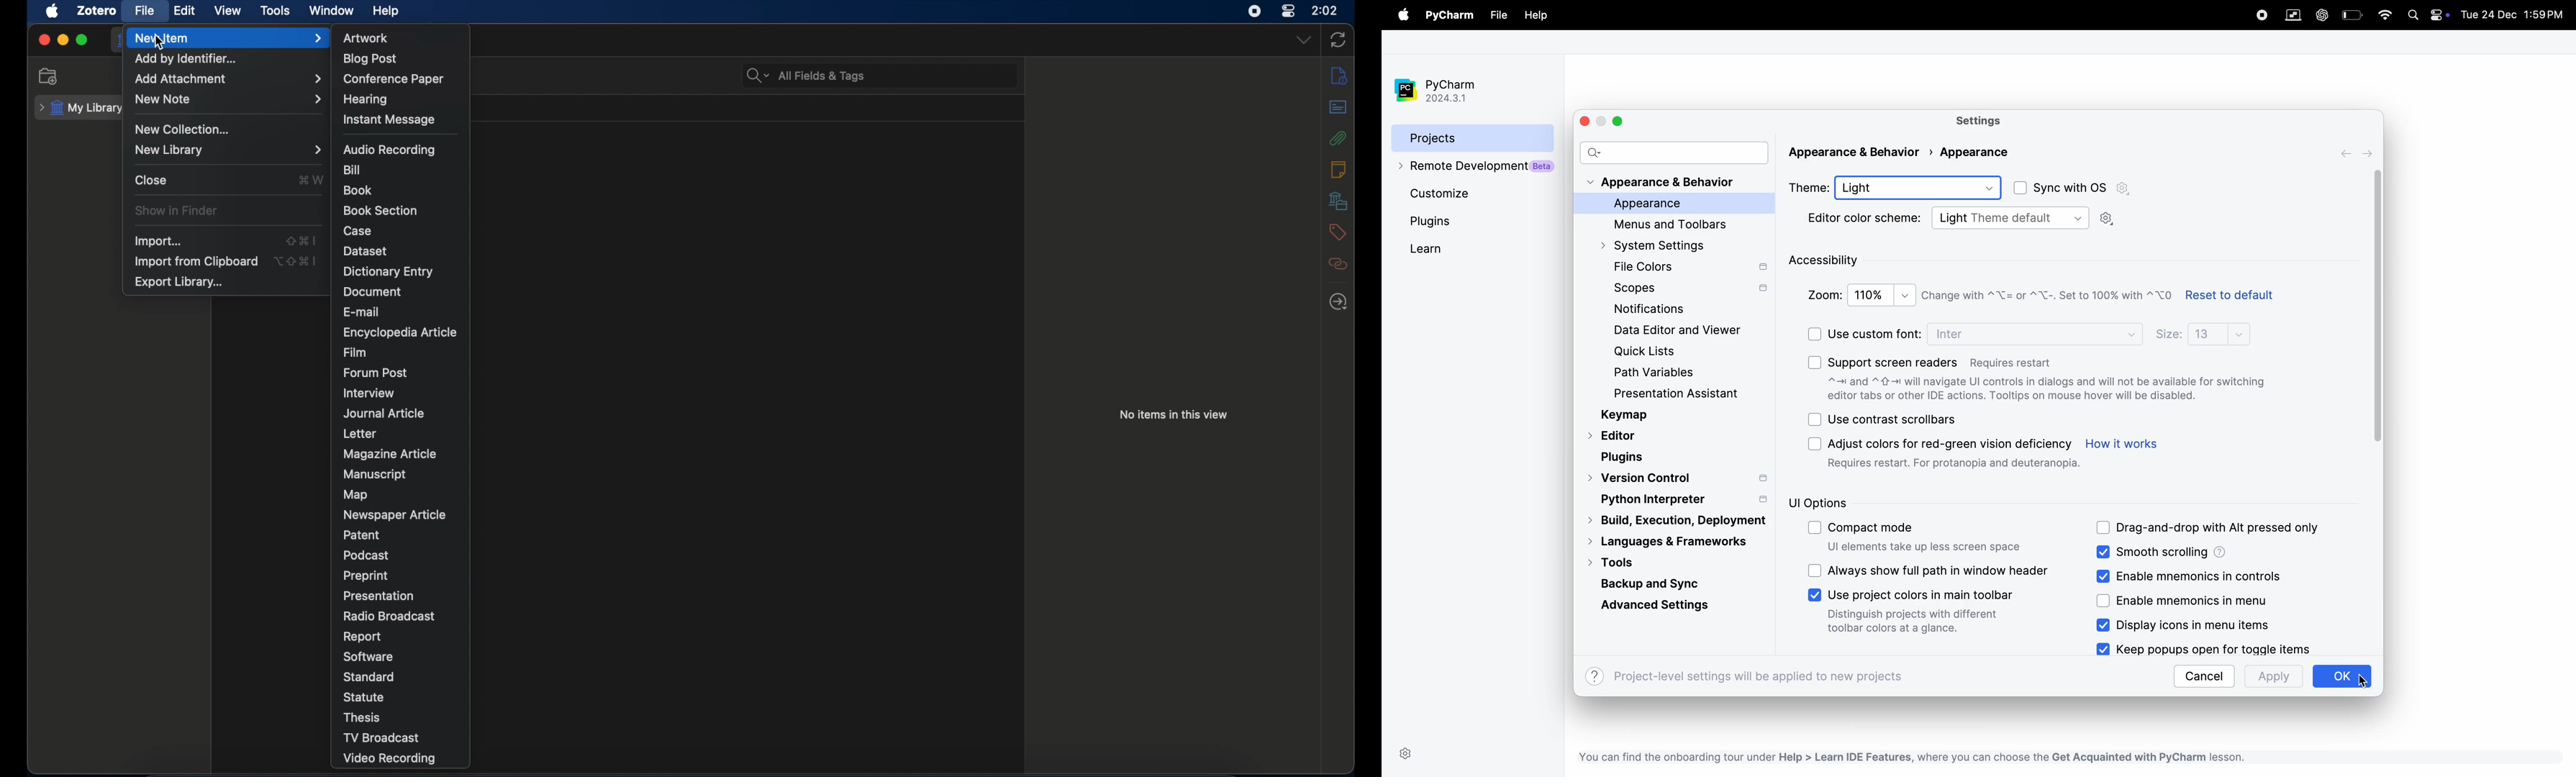  What do you see at coordinates (370, 677) in the screenshot?
I see `standard` at bounding box center [370, 677].